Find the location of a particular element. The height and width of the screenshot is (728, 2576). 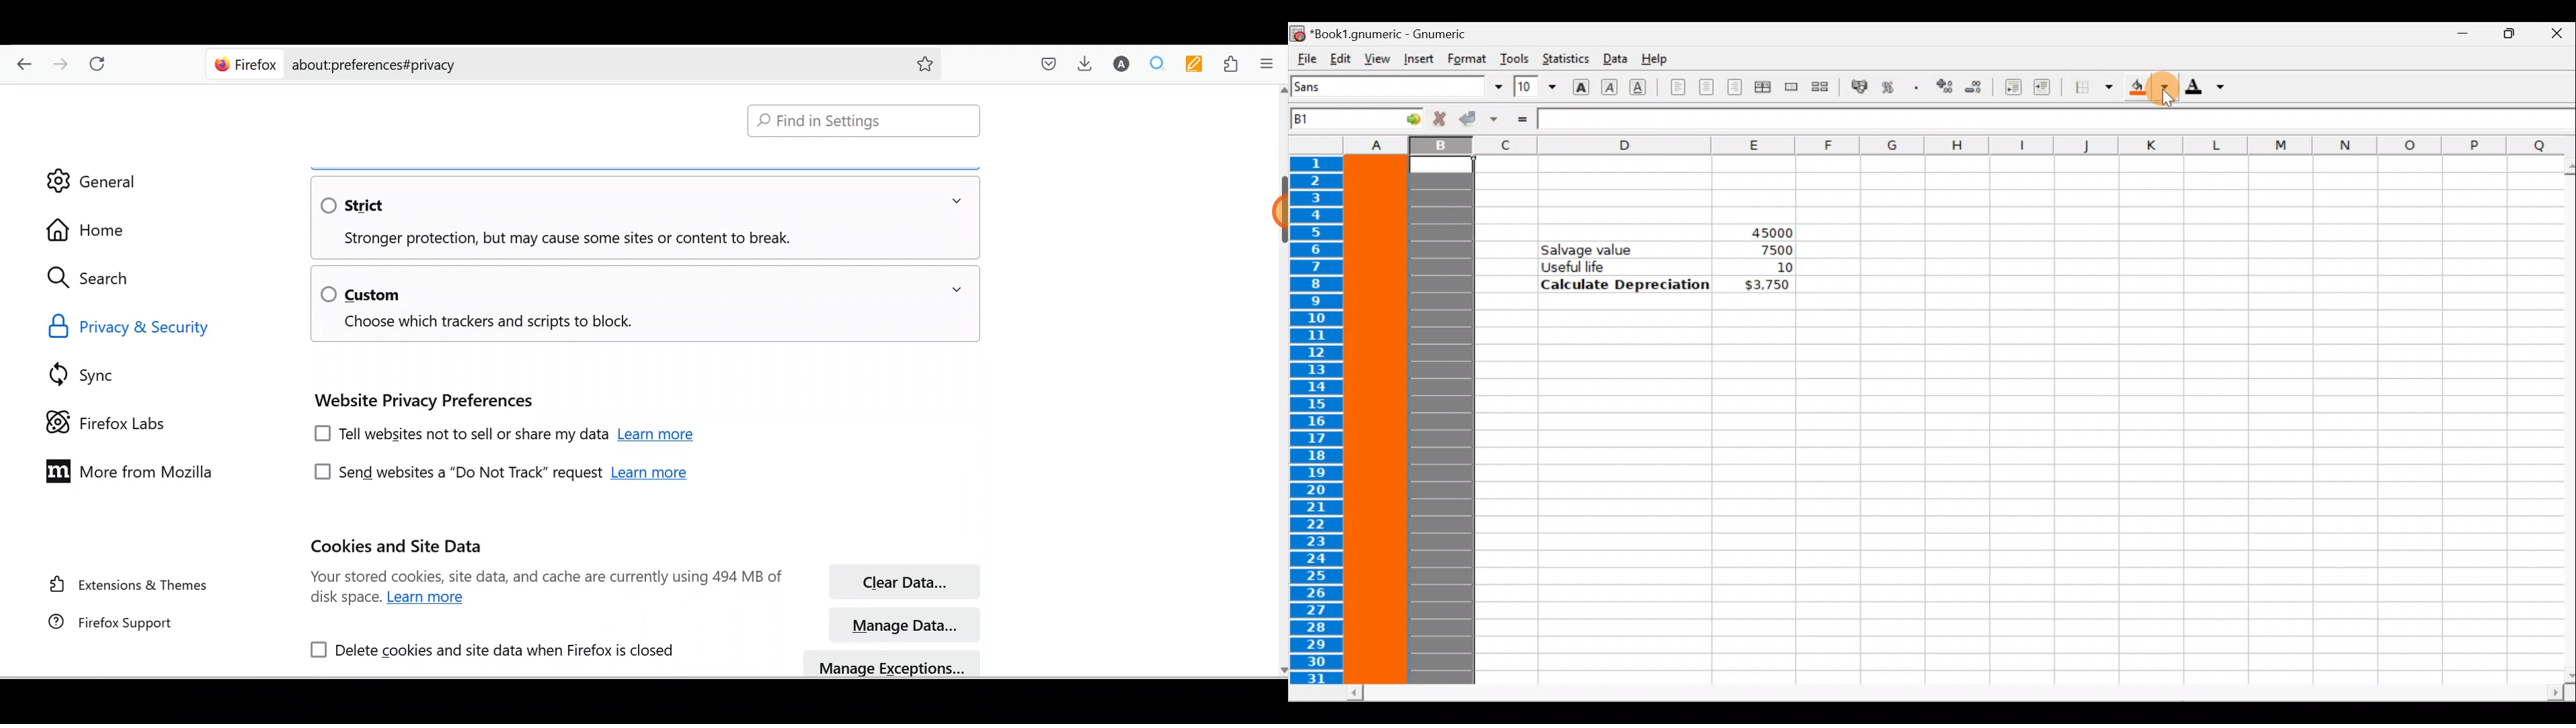

Format is located at coordinates (1468, 58).